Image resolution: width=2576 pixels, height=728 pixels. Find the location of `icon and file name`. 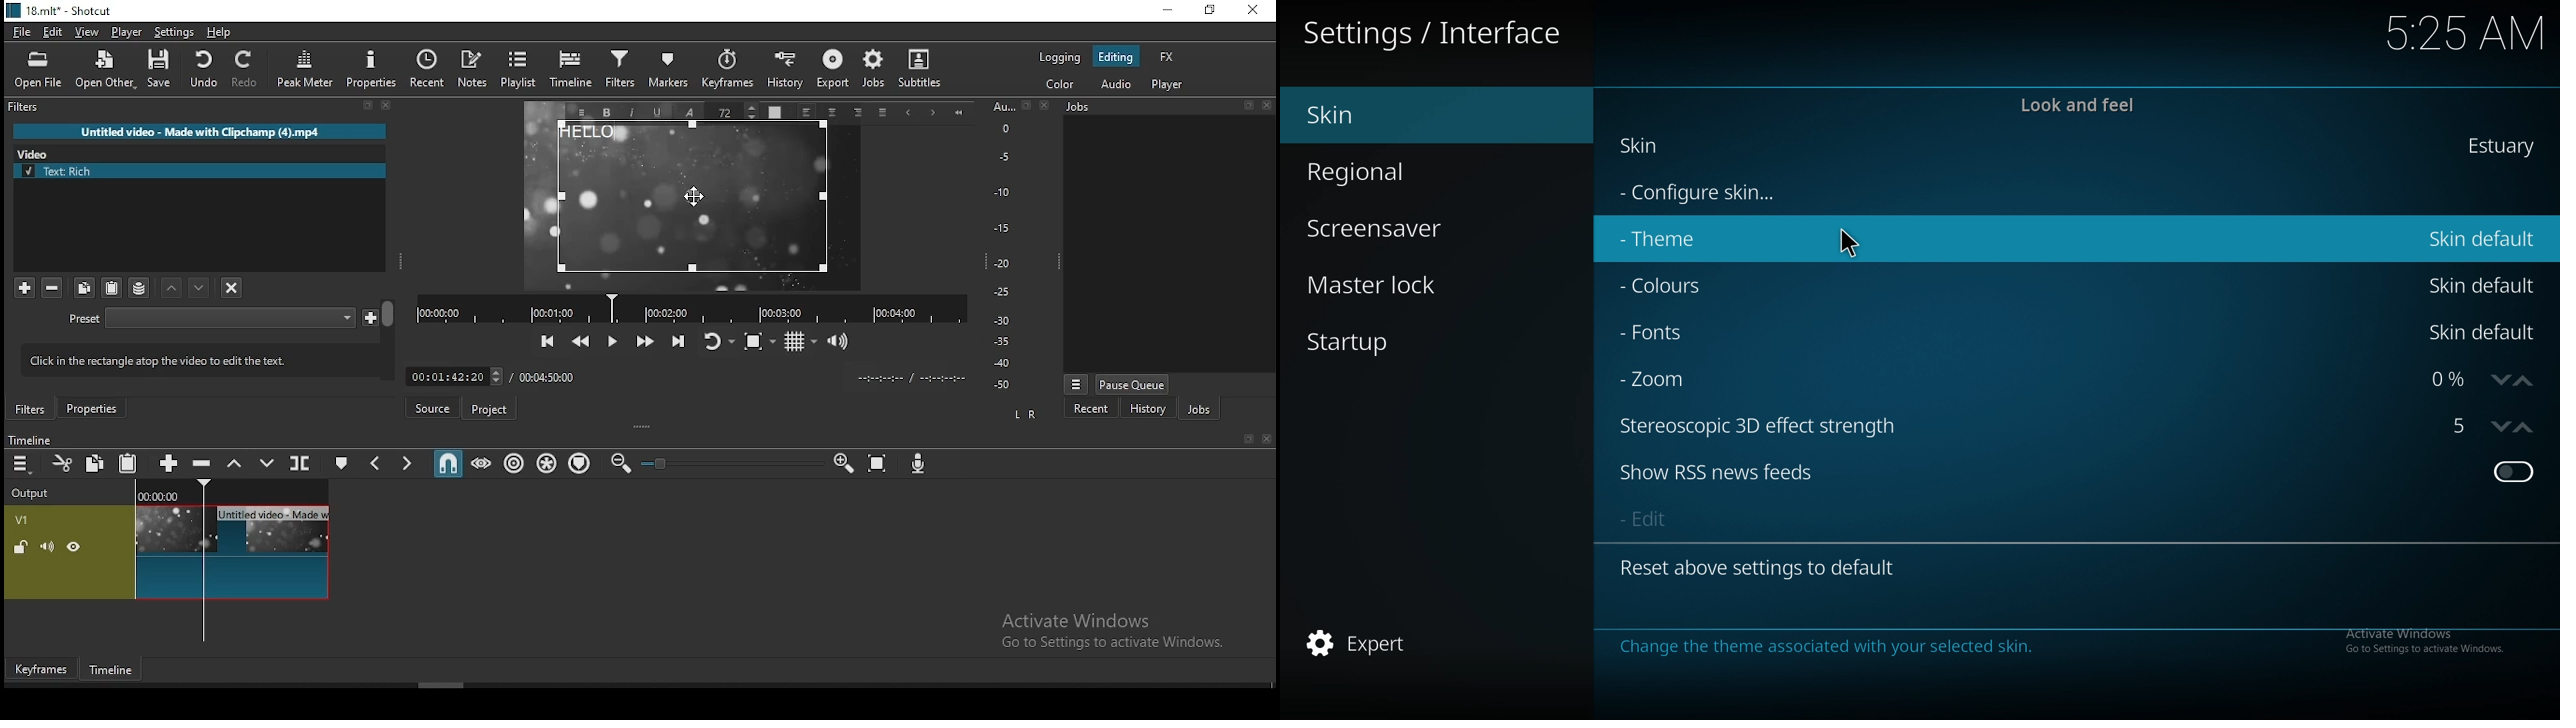

icon and file name is located at coordinates (58, 11).